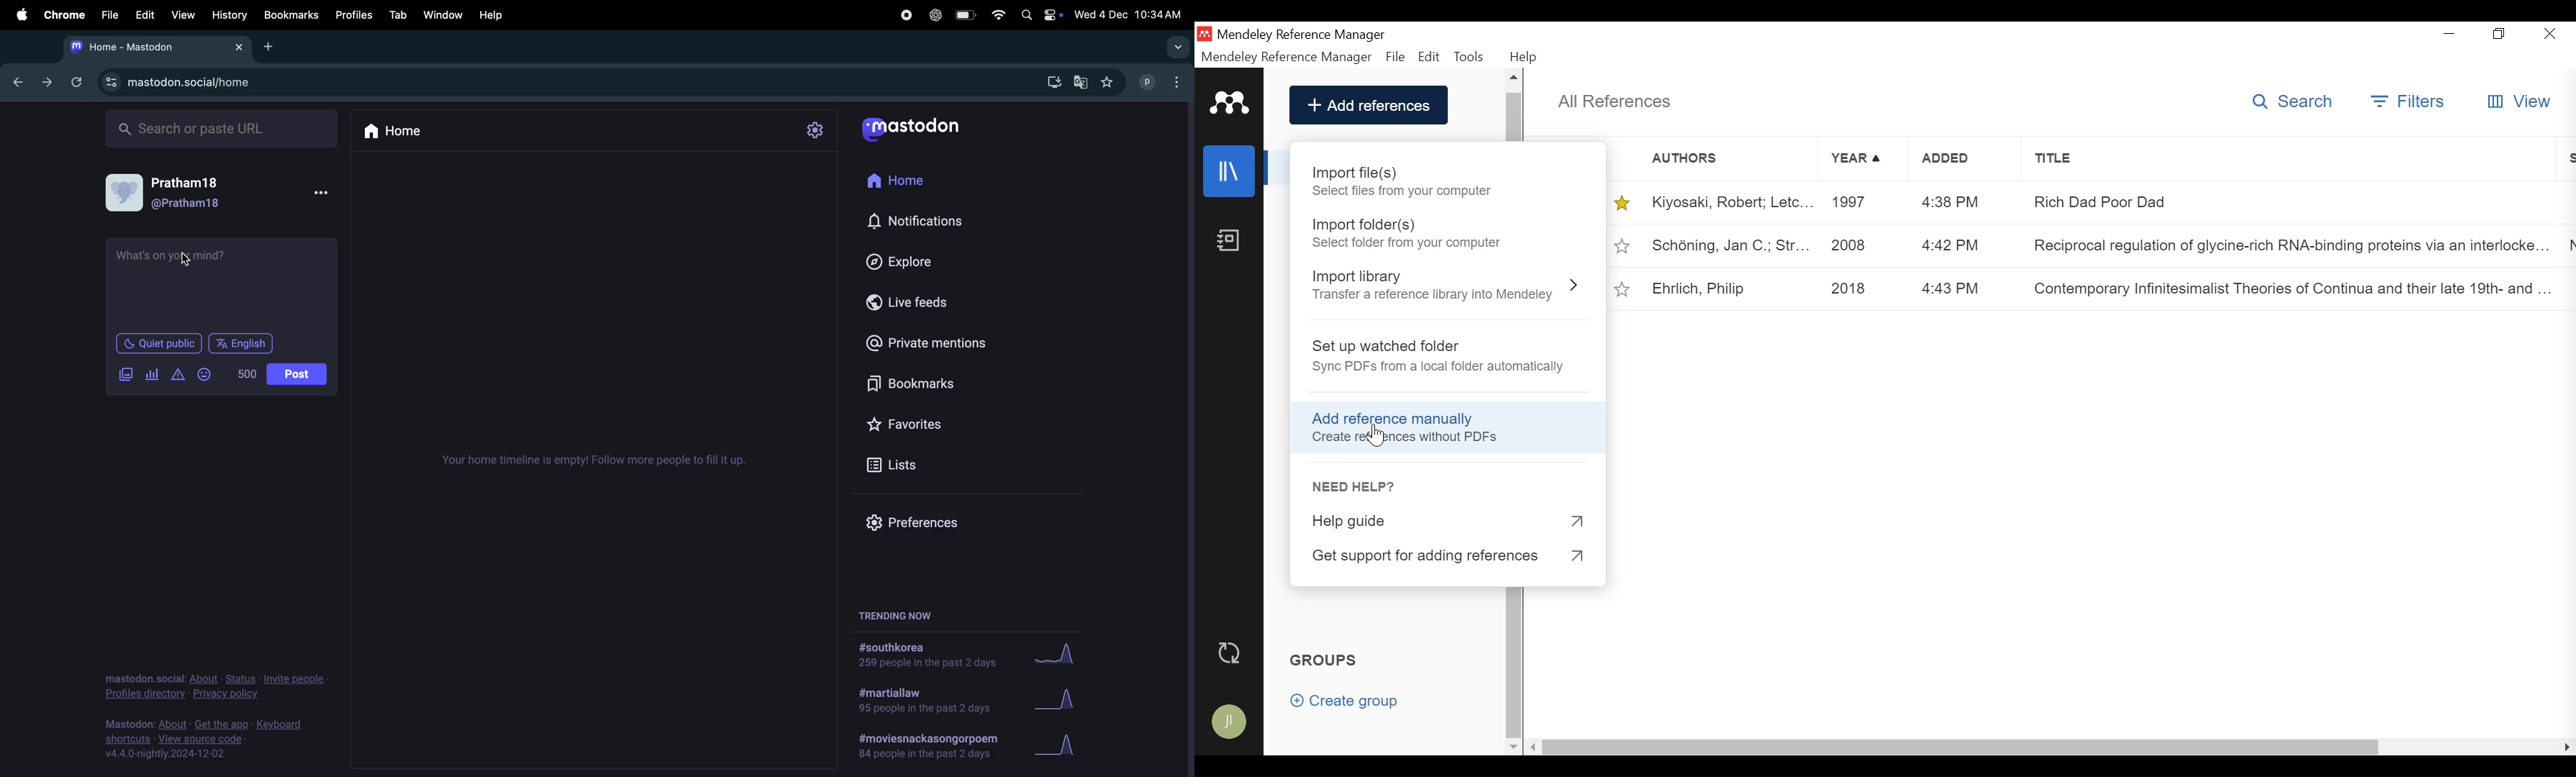  I want to click on options, so click(327, 193).